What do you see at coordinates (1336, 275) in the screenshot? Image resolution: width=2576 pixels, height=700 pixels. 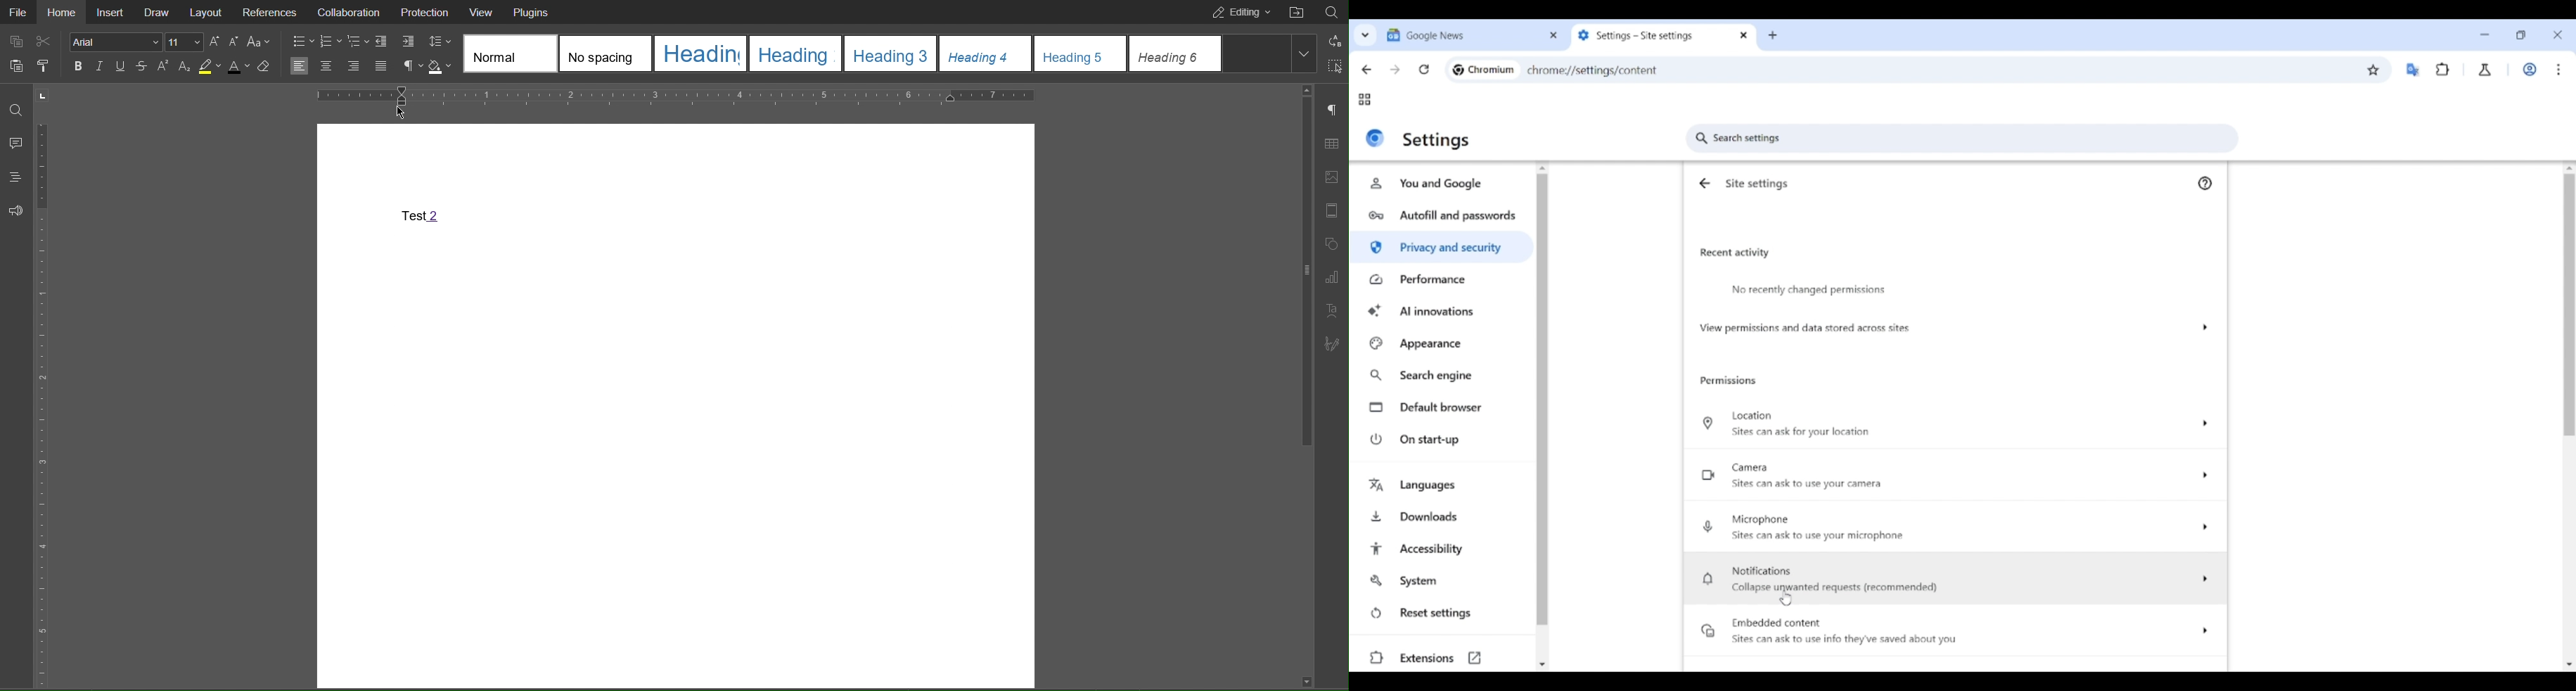 I see `Graph Settings` at bounding box center [1336, 275].